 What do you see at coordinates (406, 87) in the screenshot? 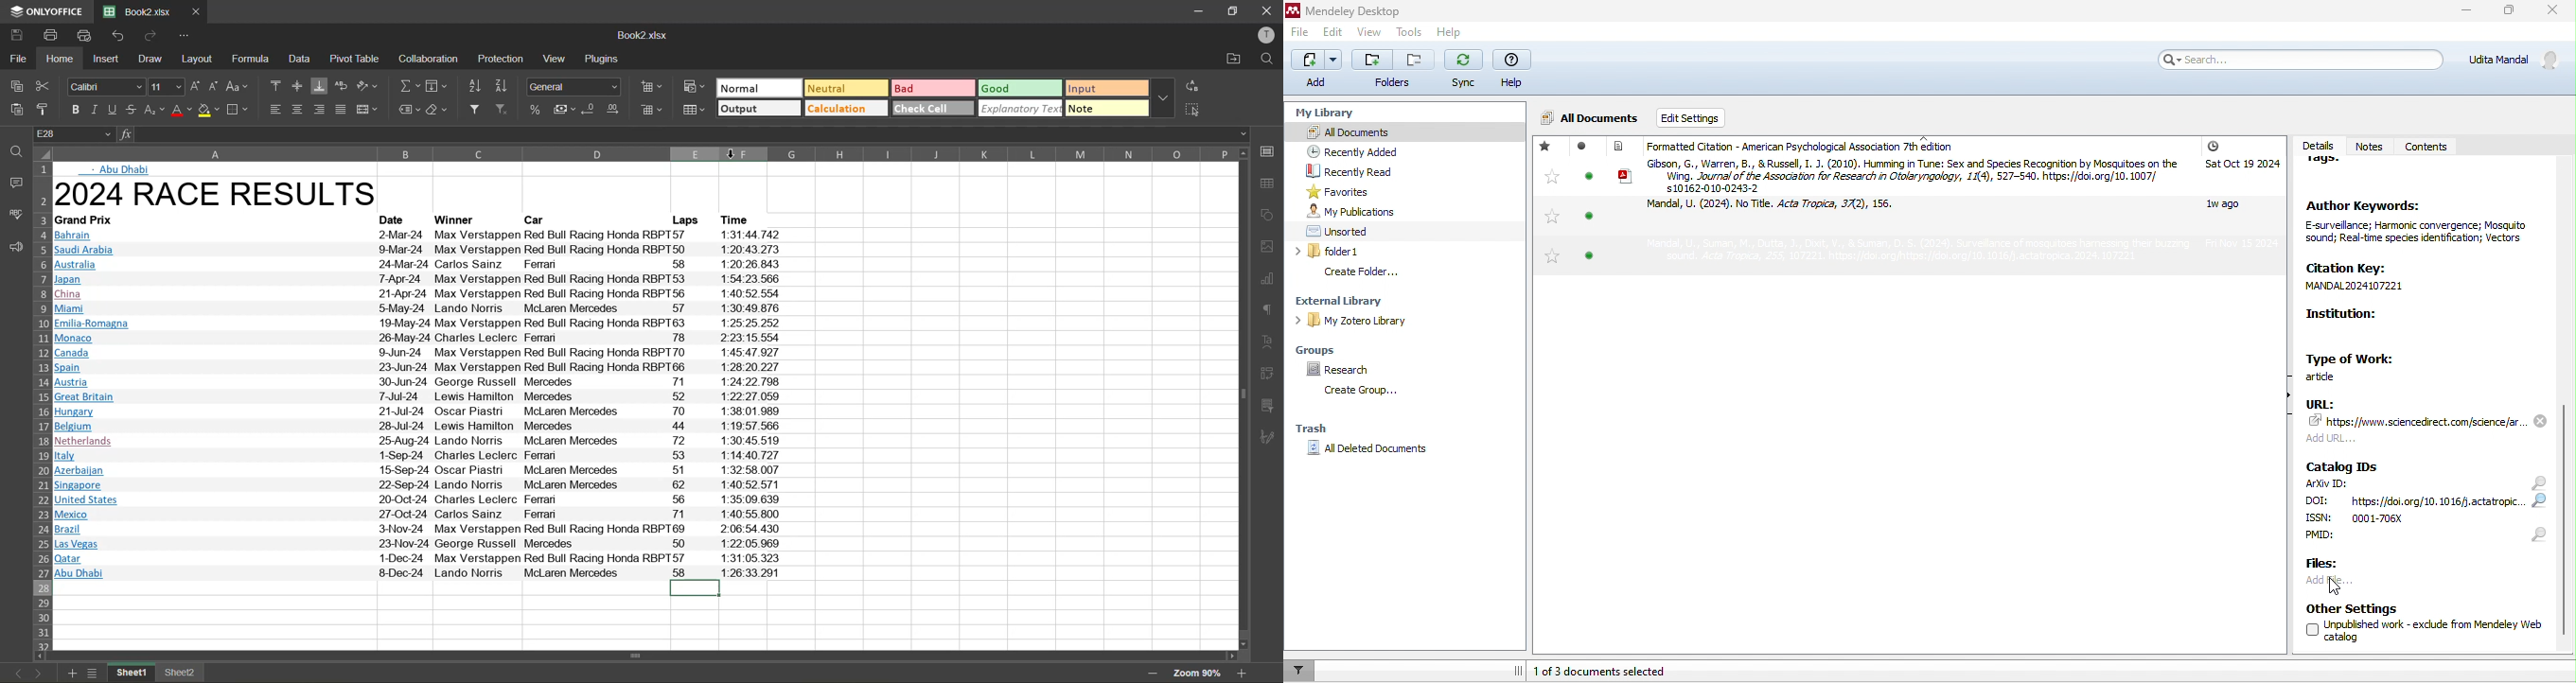
I see `summation` at bounding box center [406, 87].